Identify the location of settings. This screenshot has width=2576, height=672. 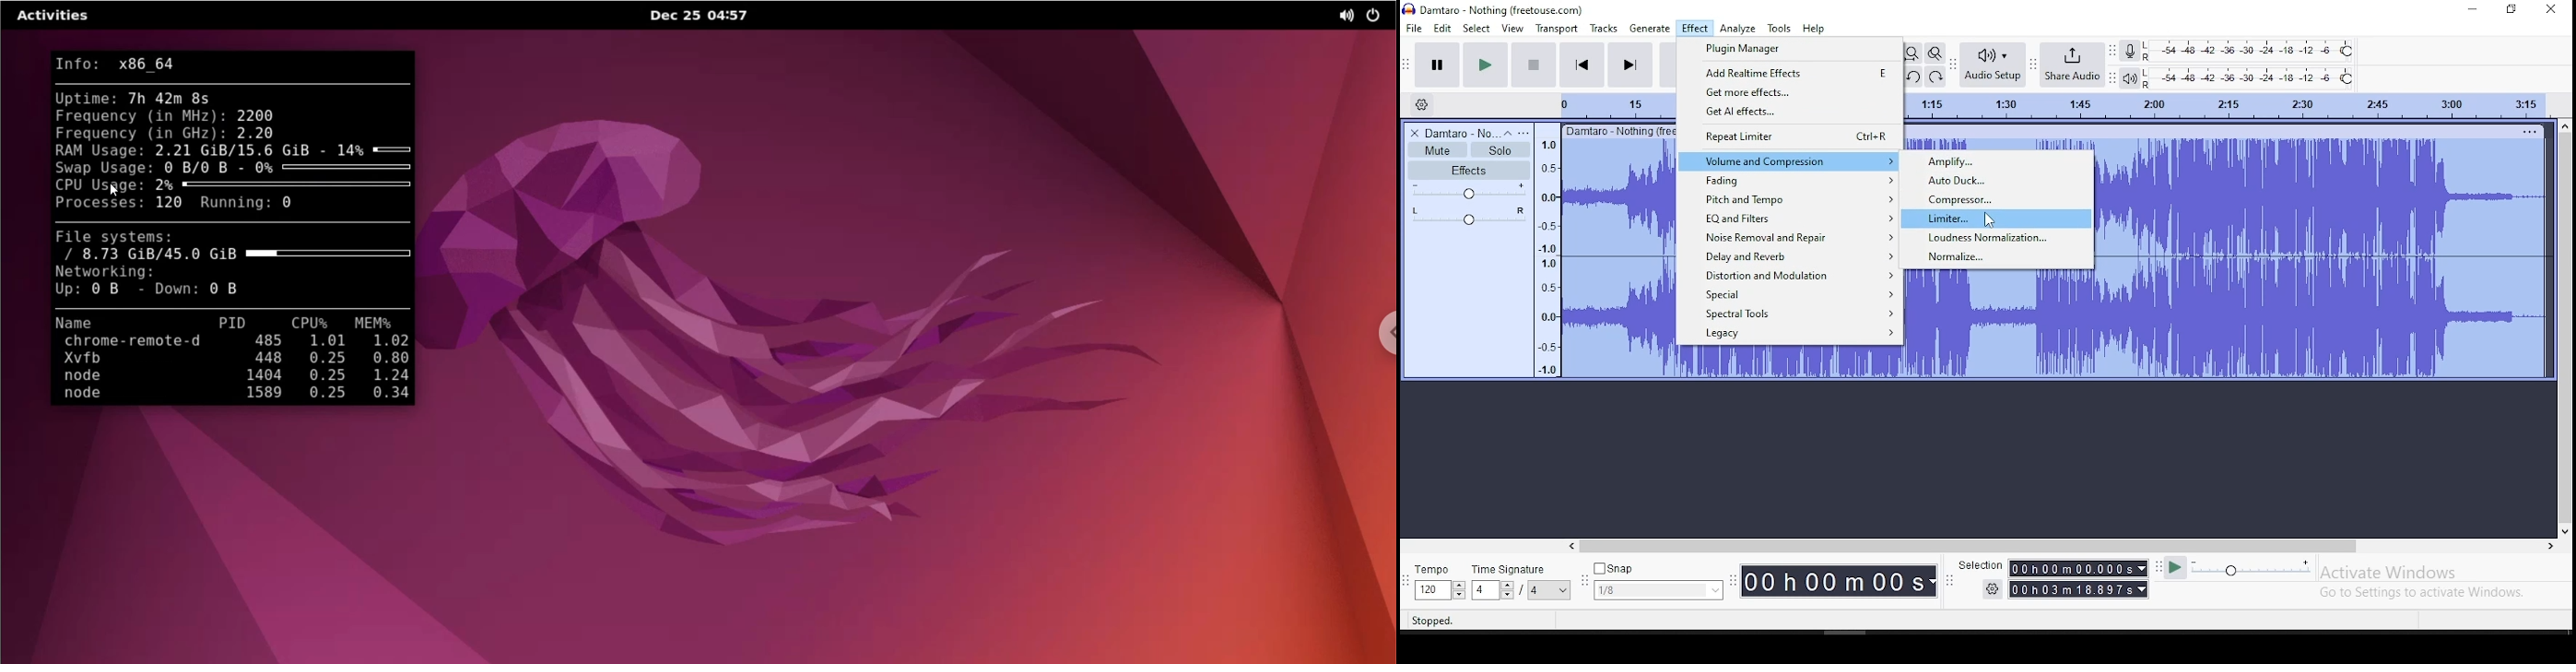
(1992, 590).